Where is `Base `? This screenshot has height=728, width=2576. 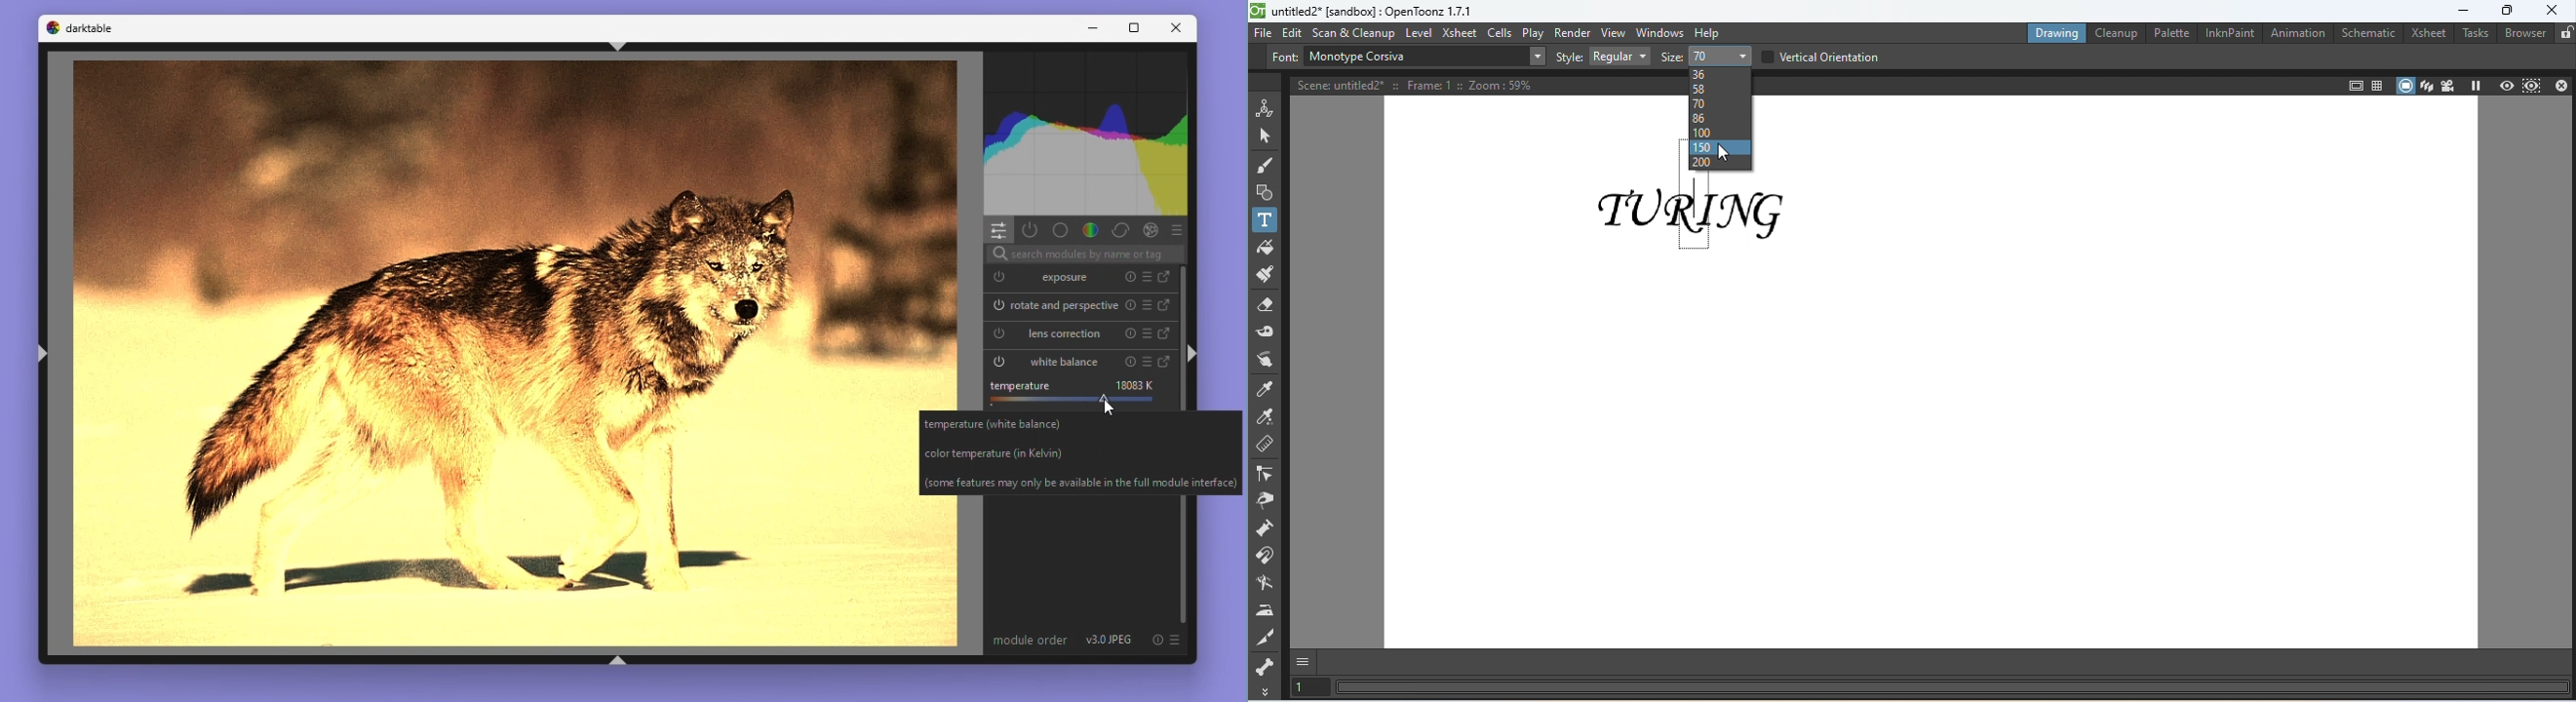
Base  is located at coordinates (1060, 230).